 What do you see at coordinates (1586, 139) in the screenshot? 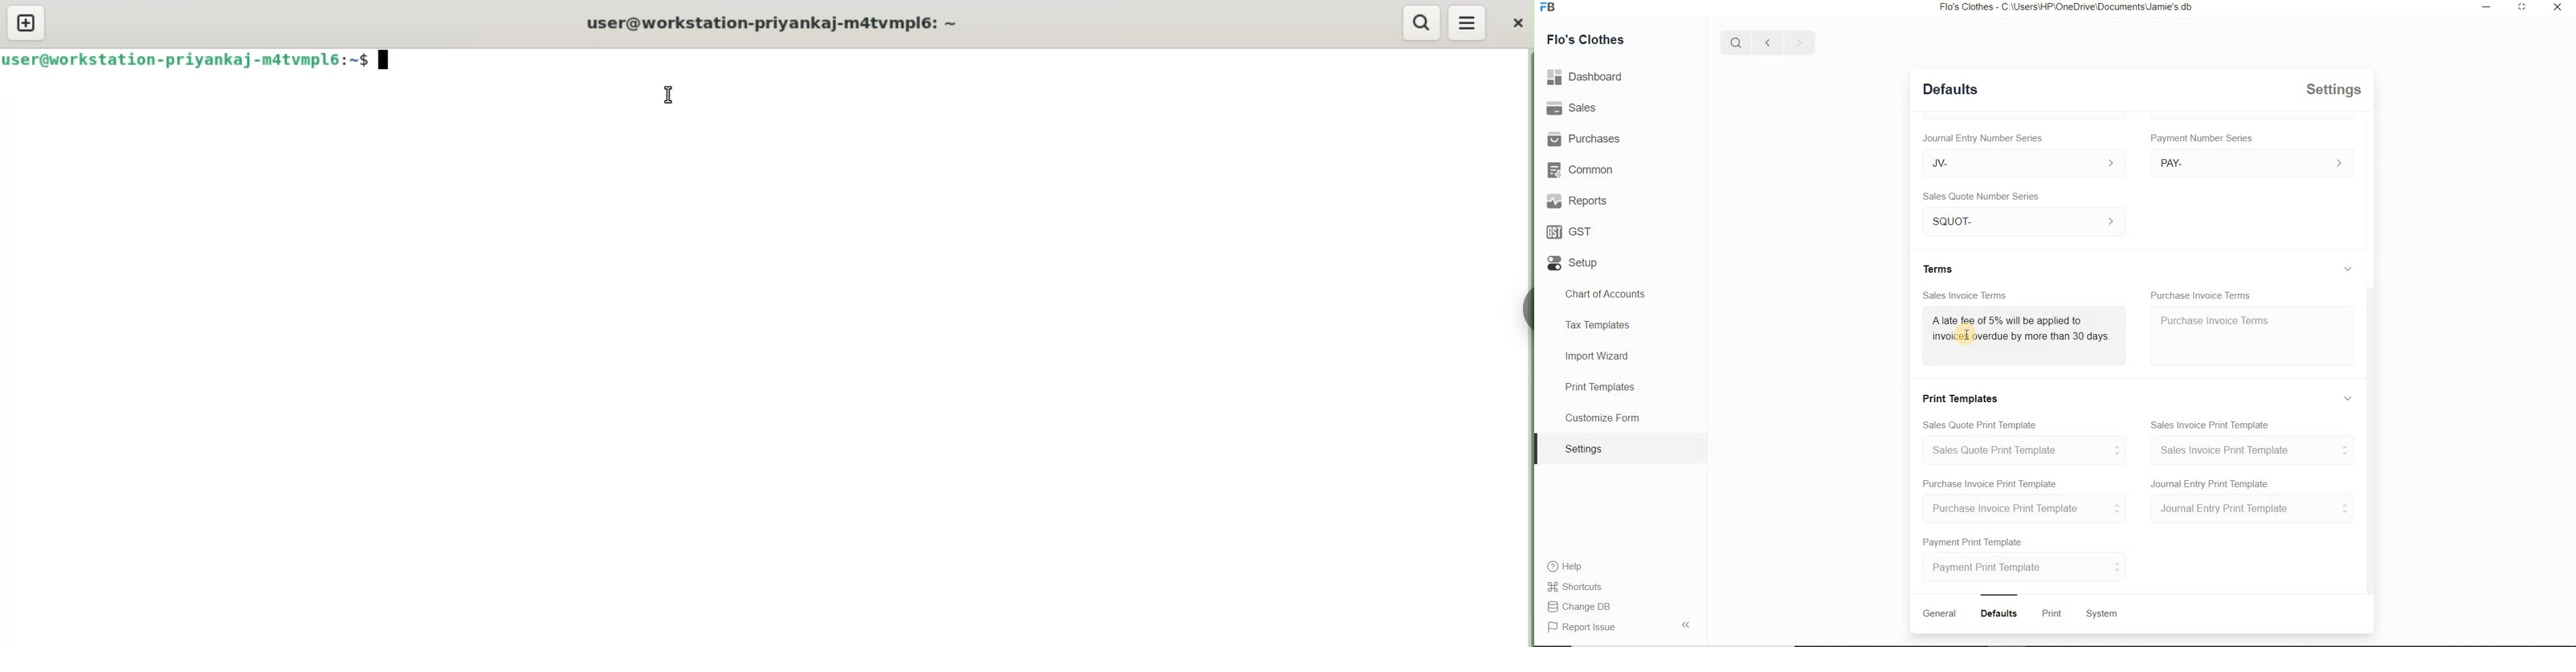
I see `Purchases` at bounding box center [1586, 139].